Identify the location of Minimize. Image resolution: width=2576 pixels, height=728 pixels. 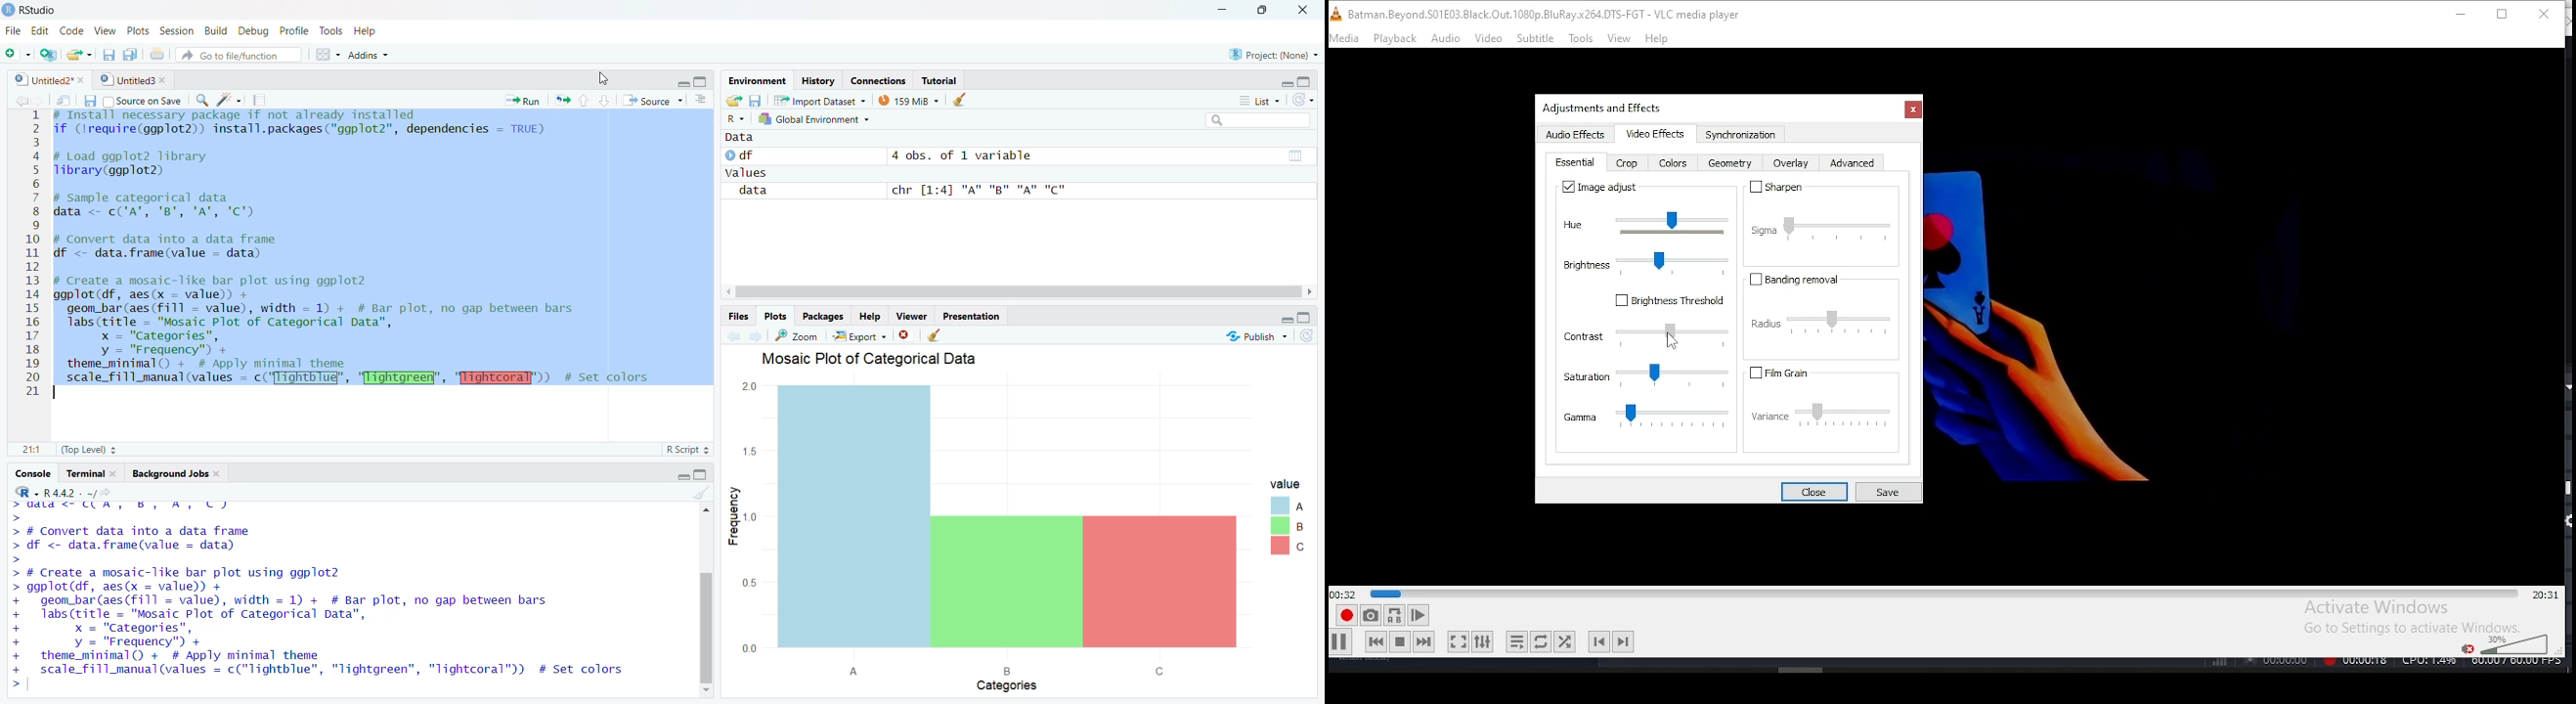
(1283, 320).